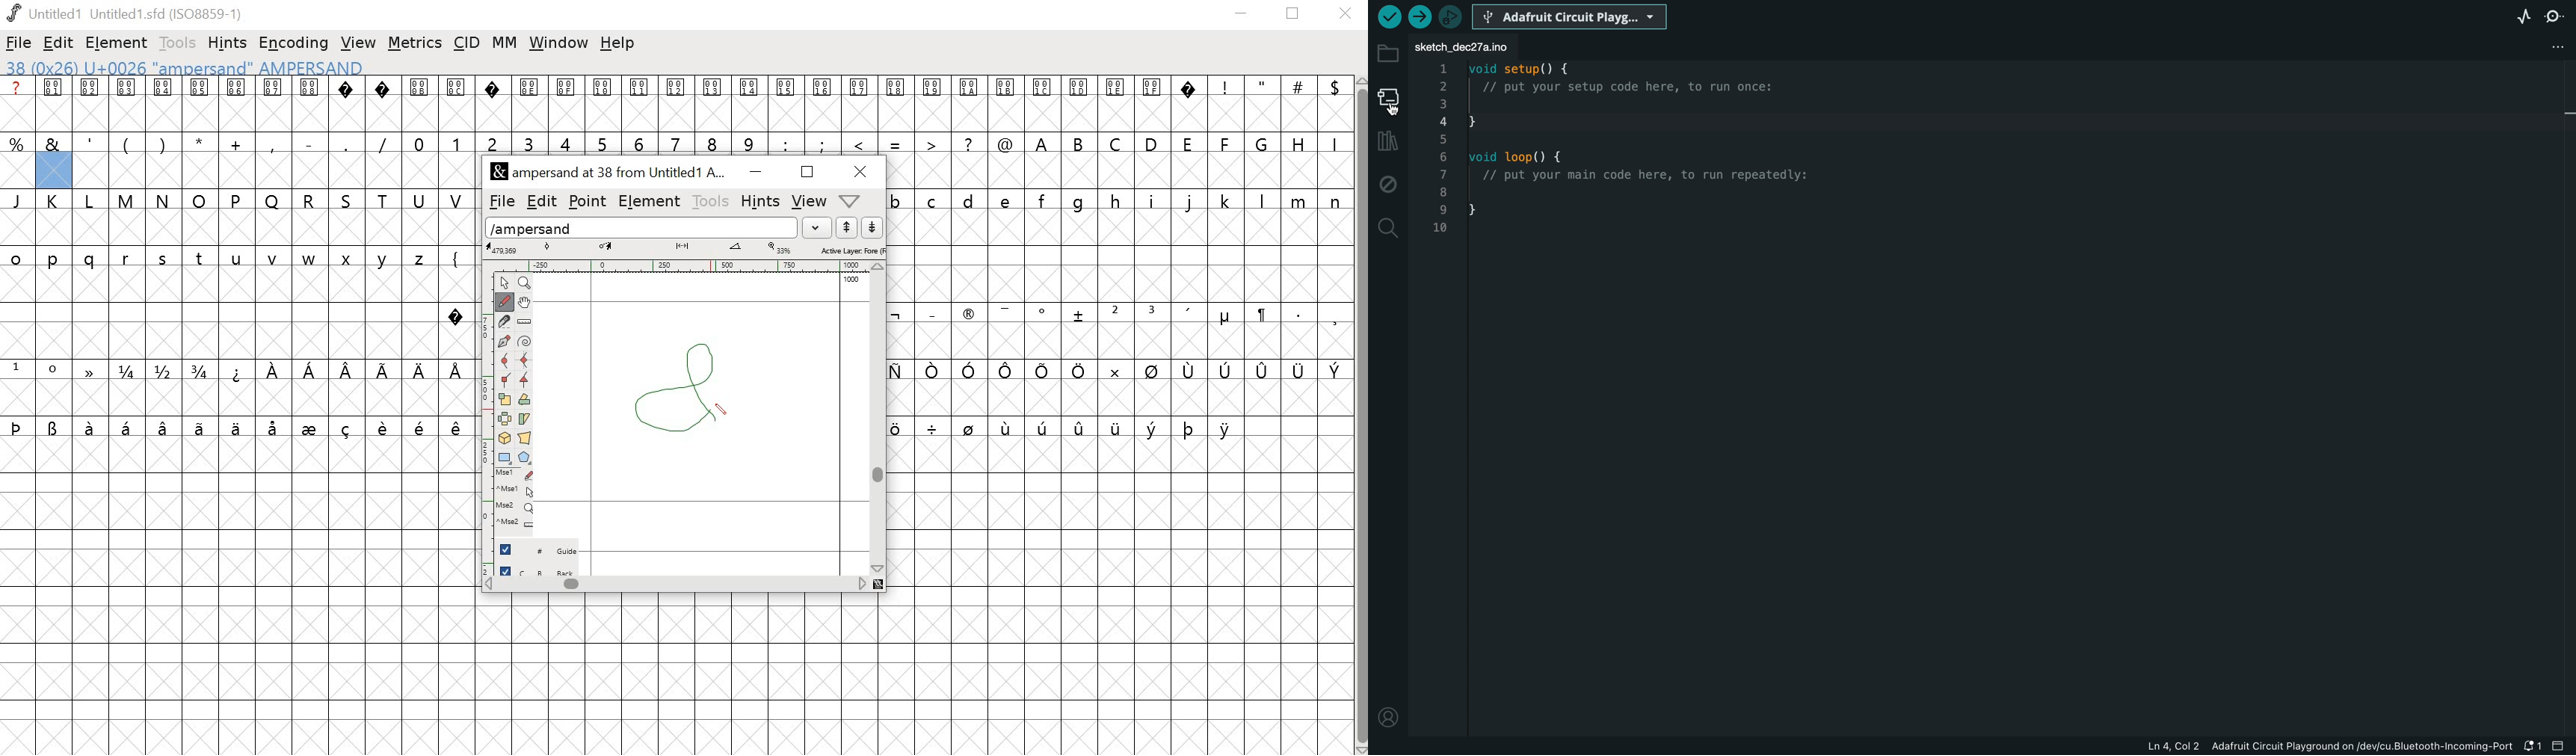 The height and width of the screenshot is (756, 2576). What do you see at coordinates (1079, 315) in the screenshot?
I see `symbol` at bounding box center [1079, 315].